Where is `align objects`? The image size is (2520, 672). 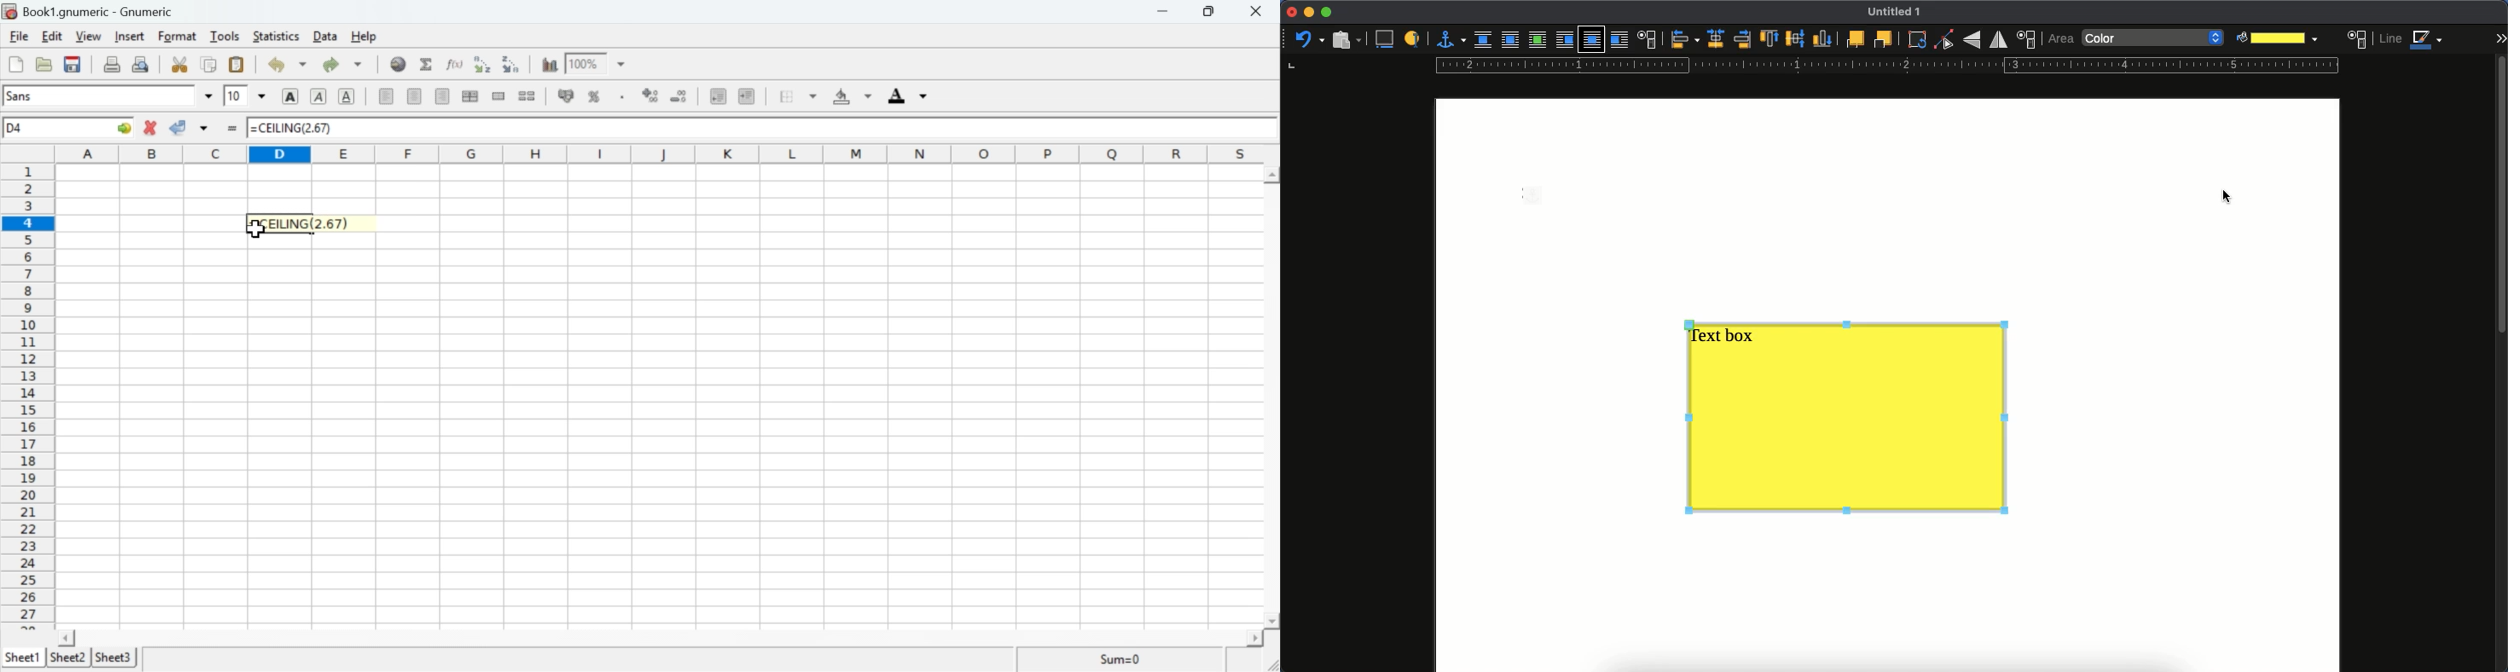
align objects is located at coordinates (1684, 40).